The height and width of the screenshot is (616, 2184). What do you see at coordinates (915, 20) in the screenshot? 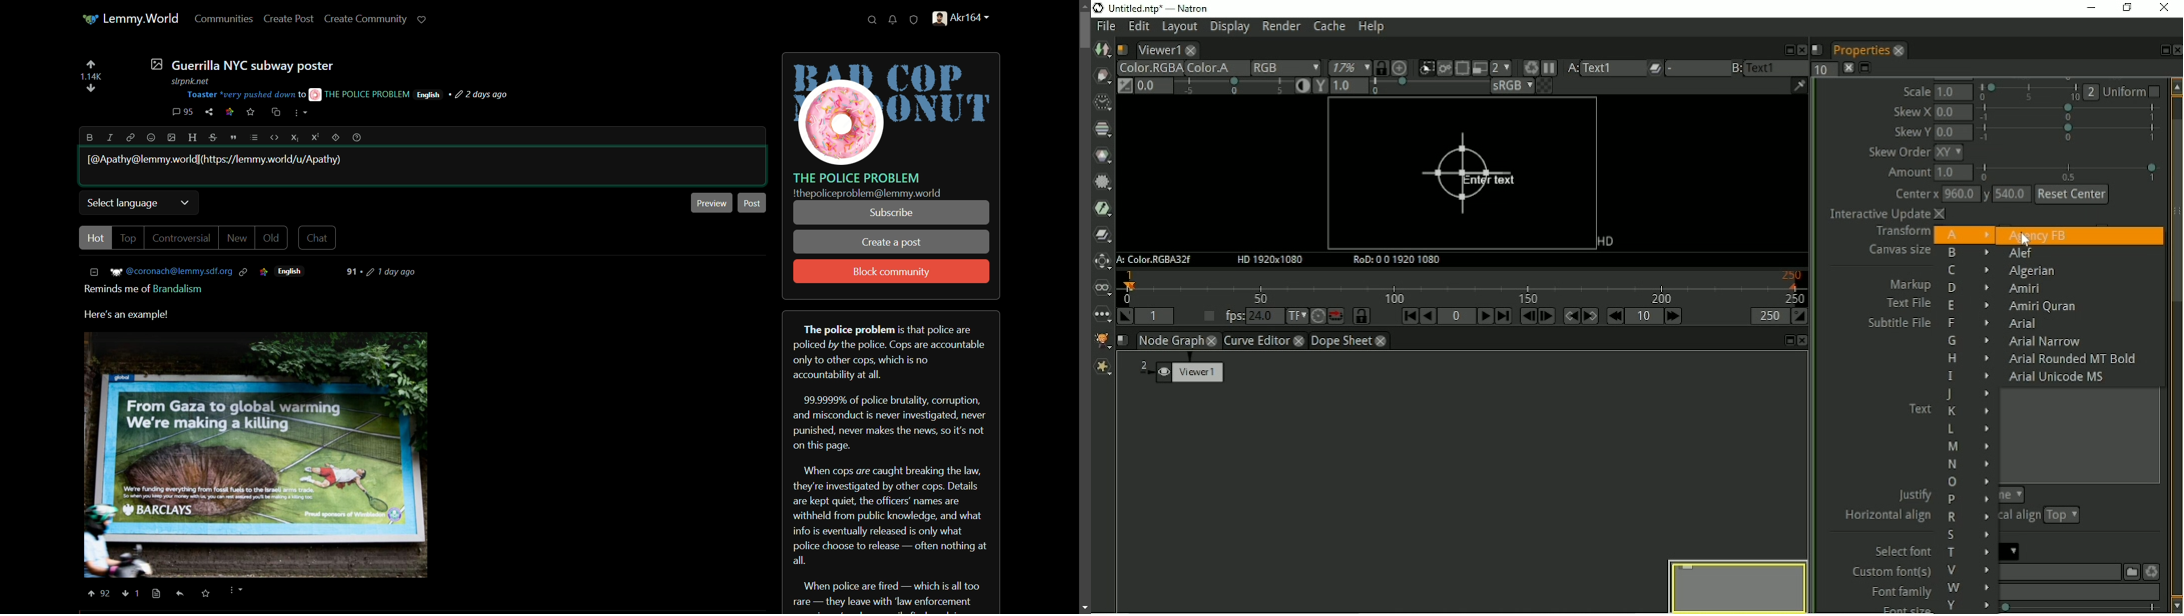
I see `unread reports` at bounding box center [915, 20].